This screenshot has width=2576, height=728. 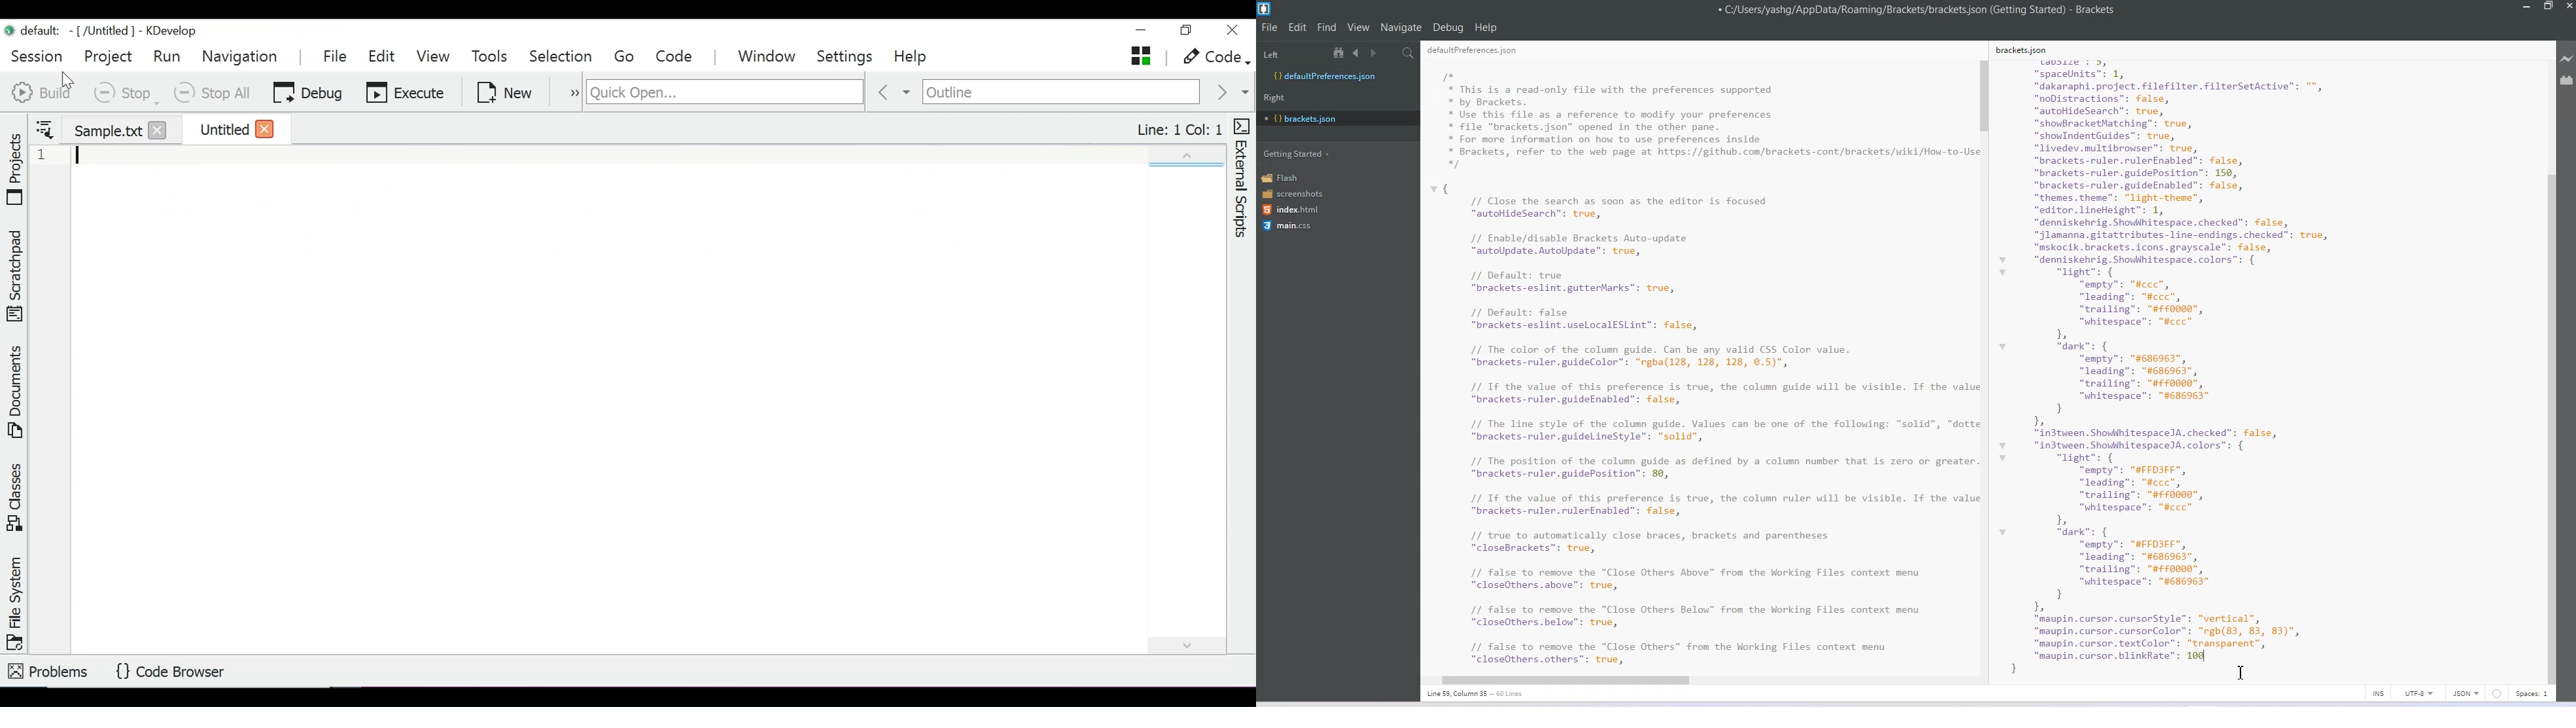 What do you see at coordinates (12, 602) in the screenshot?
I see `Toggle File System tool view` at bounding box center [12, 602].